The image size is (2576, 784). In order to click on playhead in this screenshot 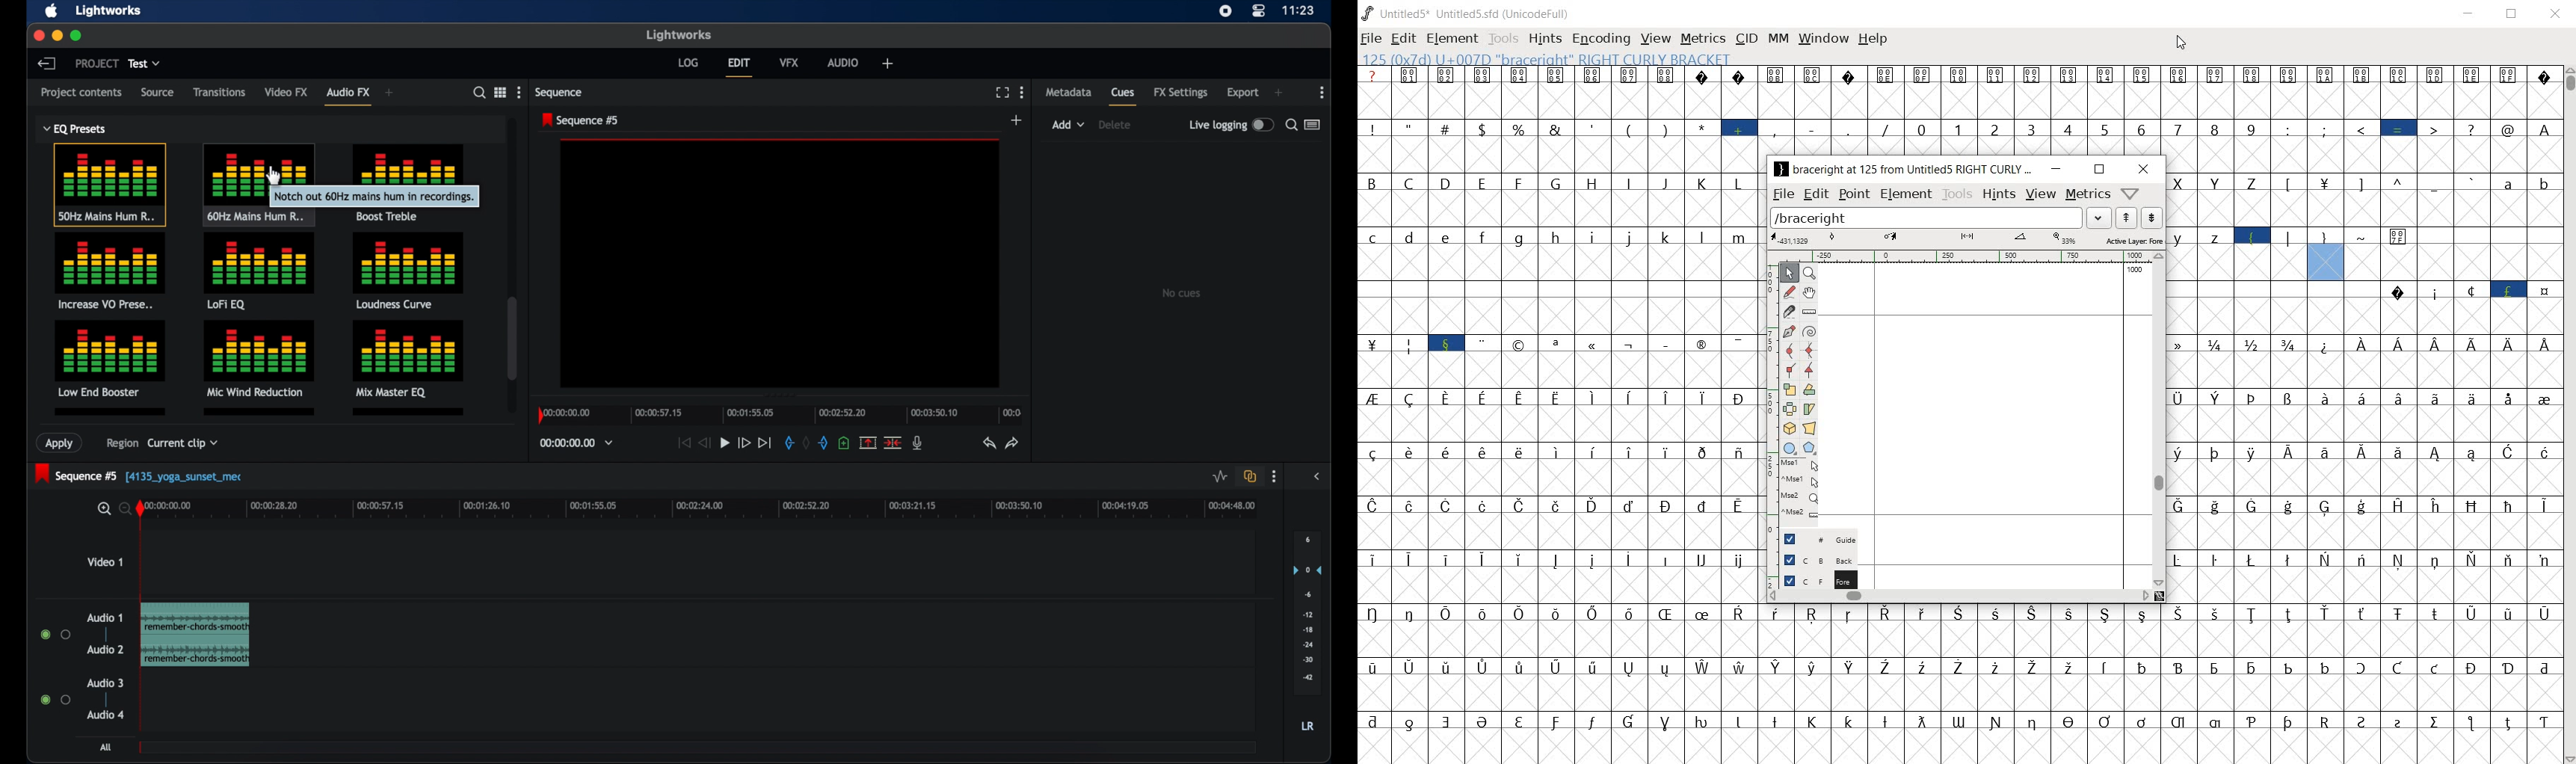, I will do `click(140, 508)`.